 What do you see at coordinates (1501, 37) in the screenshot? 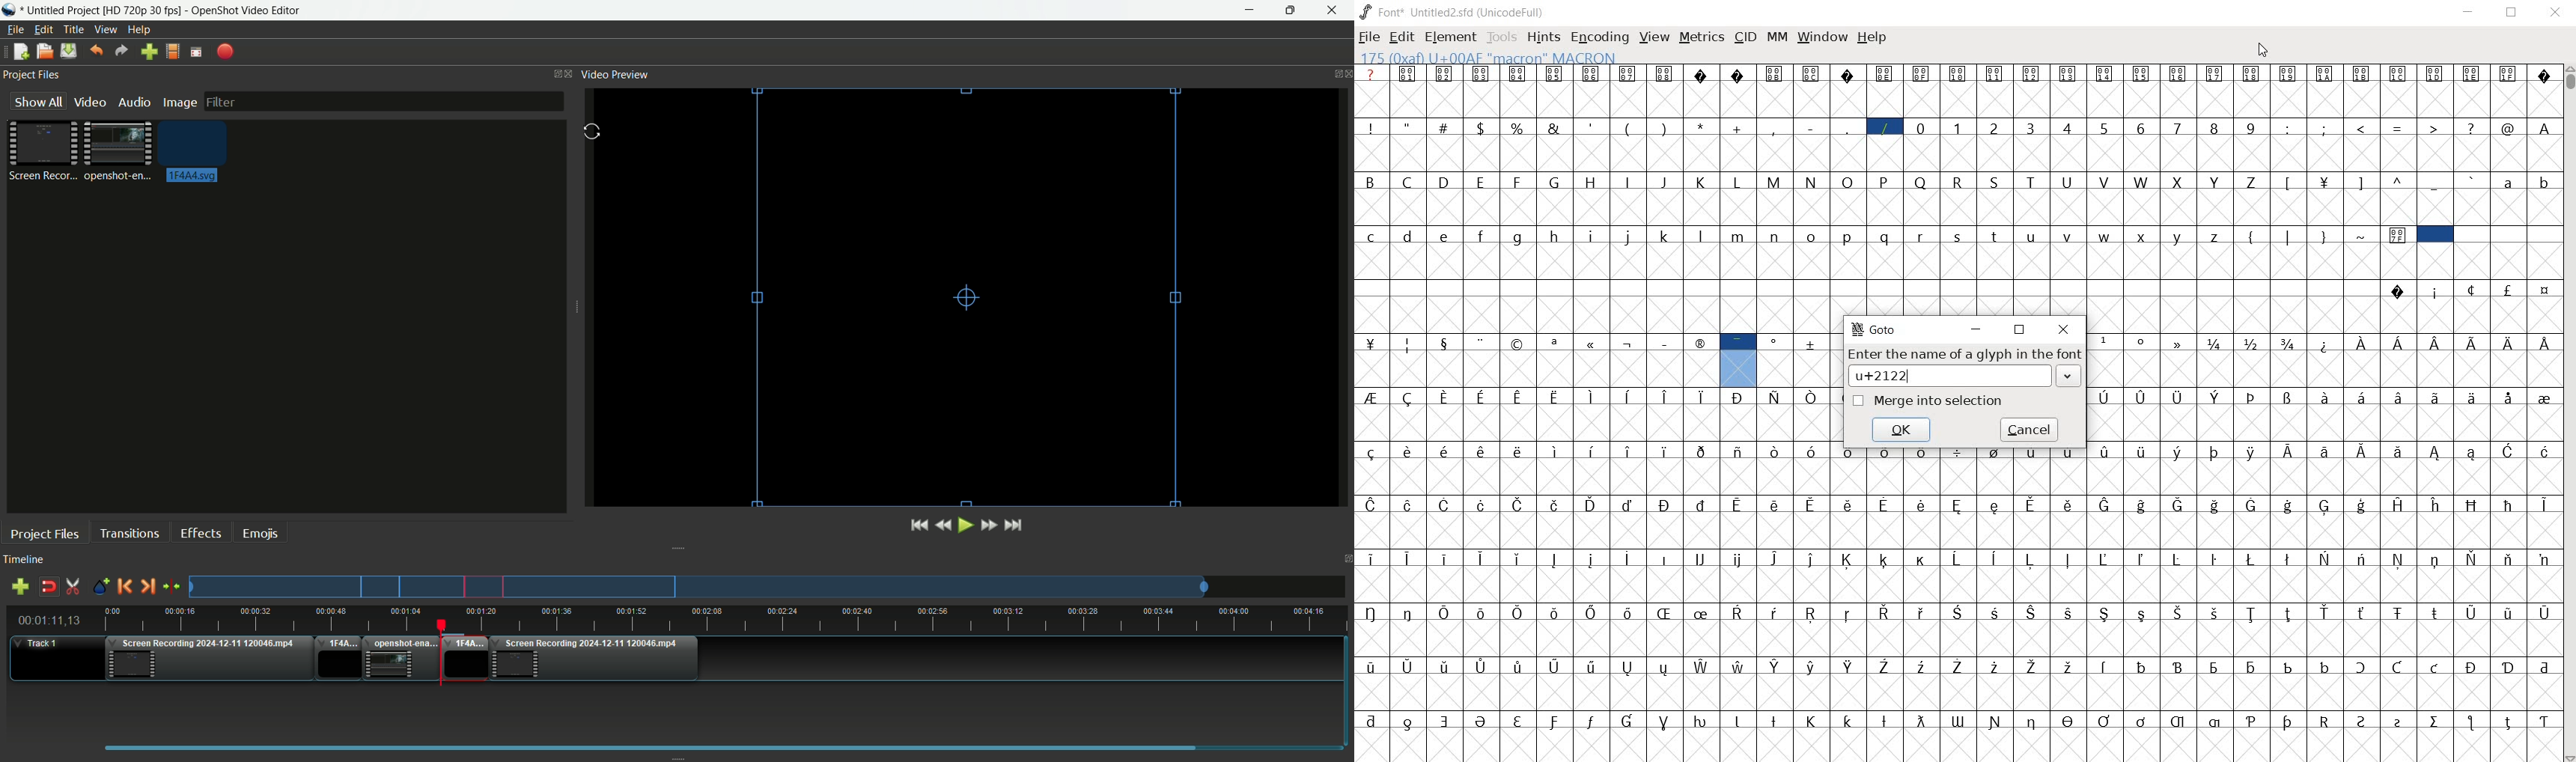
I see `TOOLS` at bounding box center [1501, 37].